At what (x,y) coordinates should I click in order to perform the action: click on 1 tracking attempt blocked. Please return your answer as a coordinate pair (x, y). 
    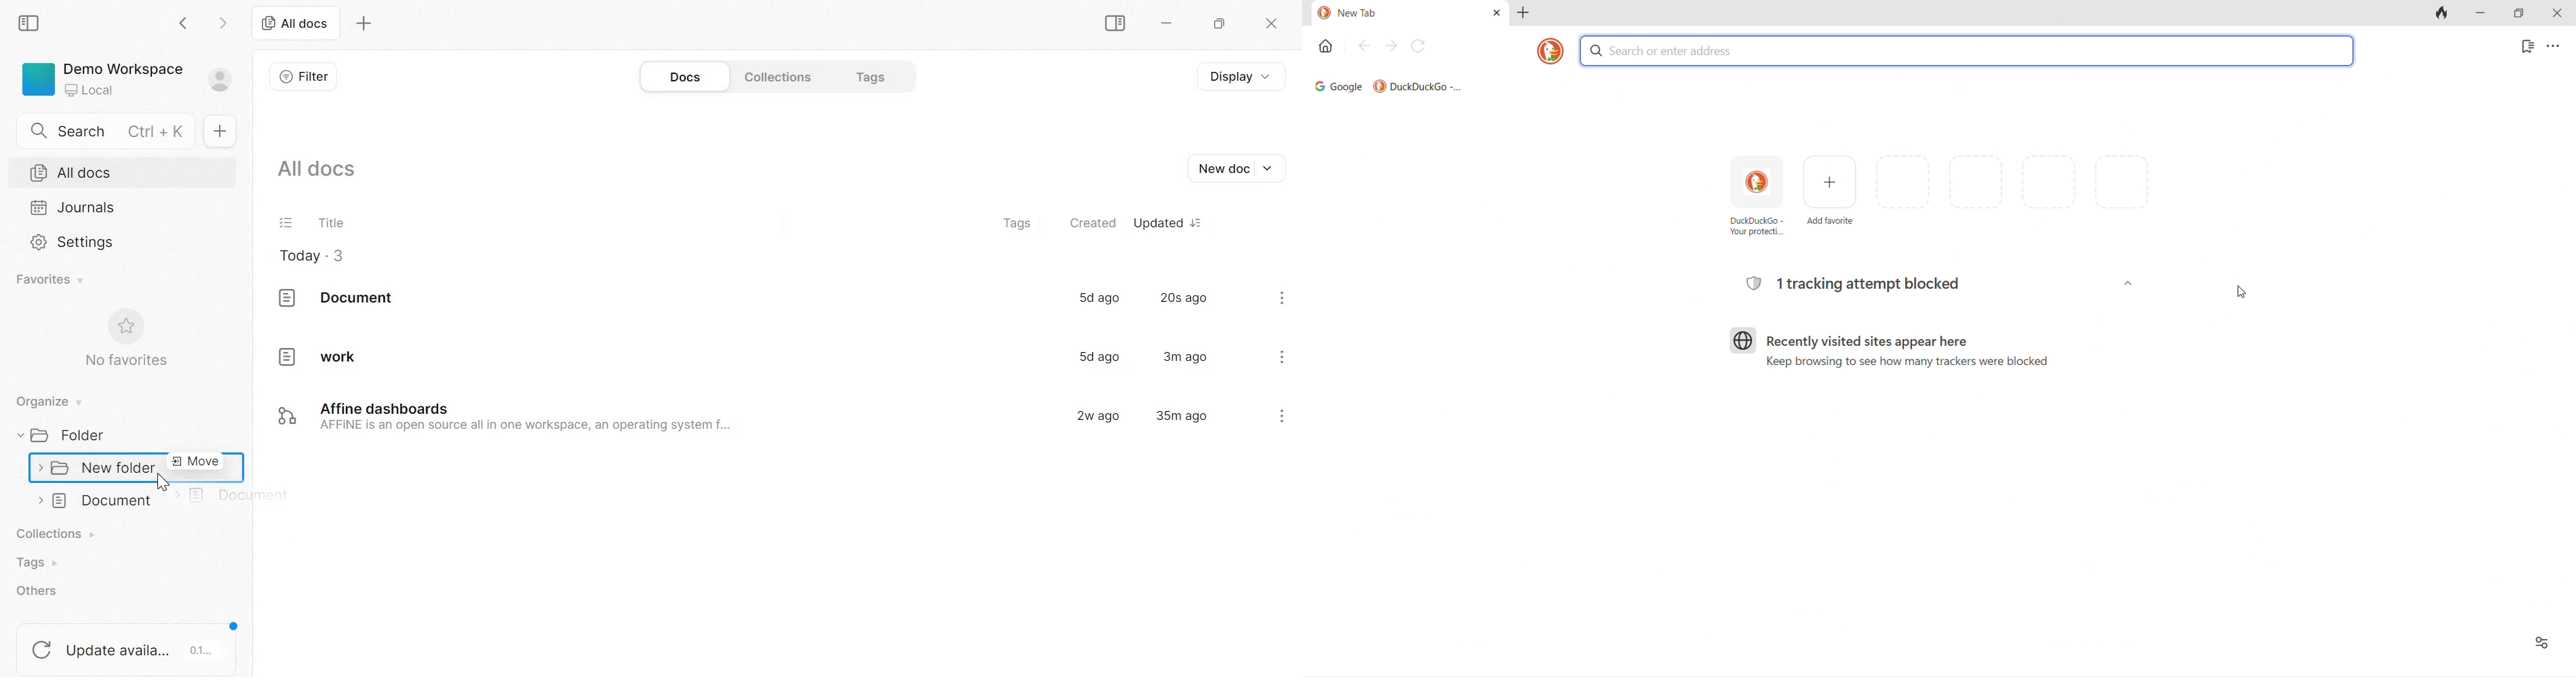
    Looking at the image, I should click on (1937, 284).